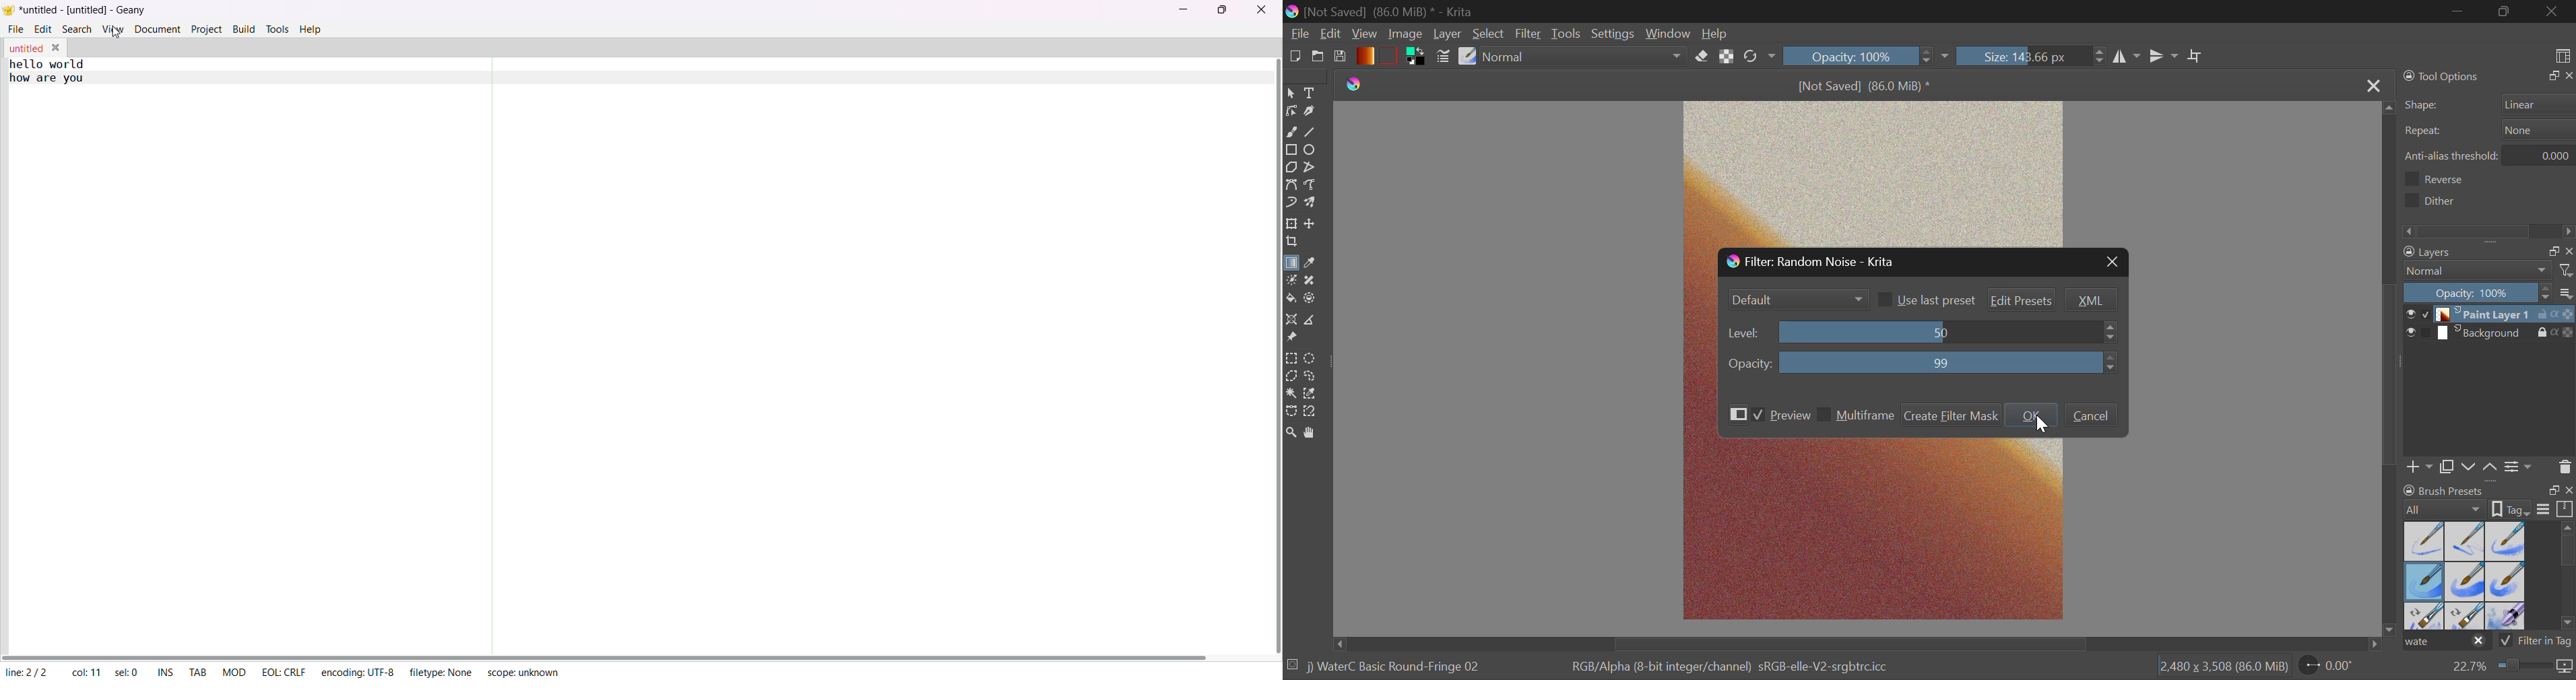  I want to click on close, so click(2568, 251).